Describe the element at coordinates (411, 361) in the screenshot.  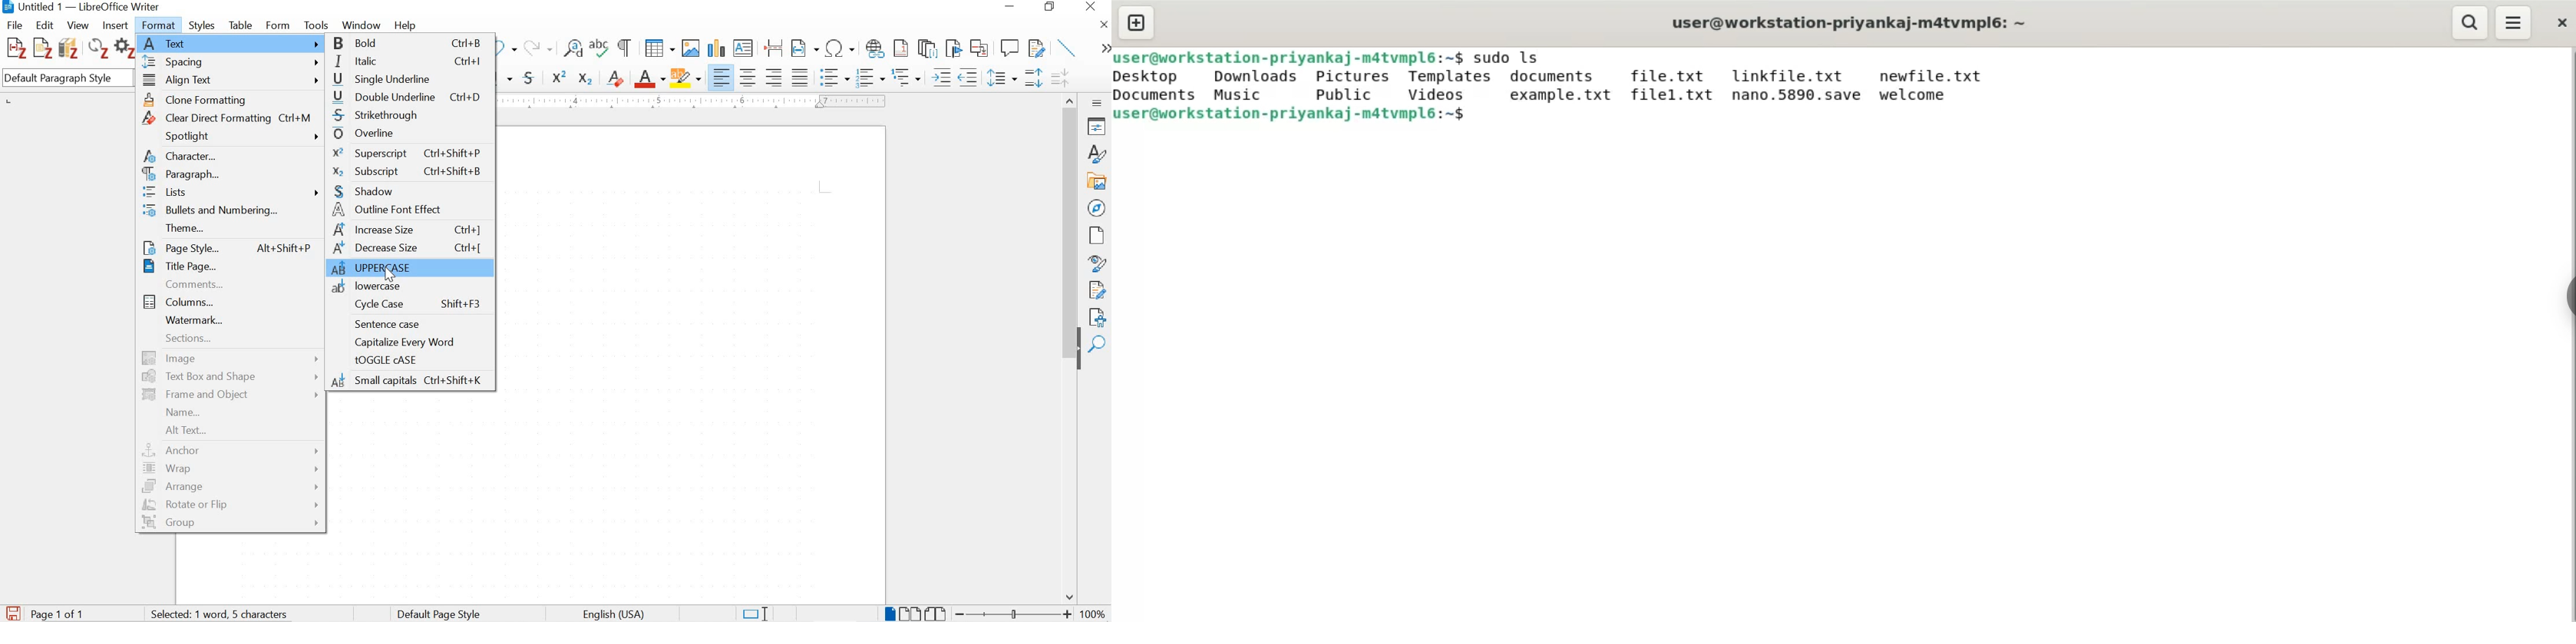
I see `toggle case` at that location.